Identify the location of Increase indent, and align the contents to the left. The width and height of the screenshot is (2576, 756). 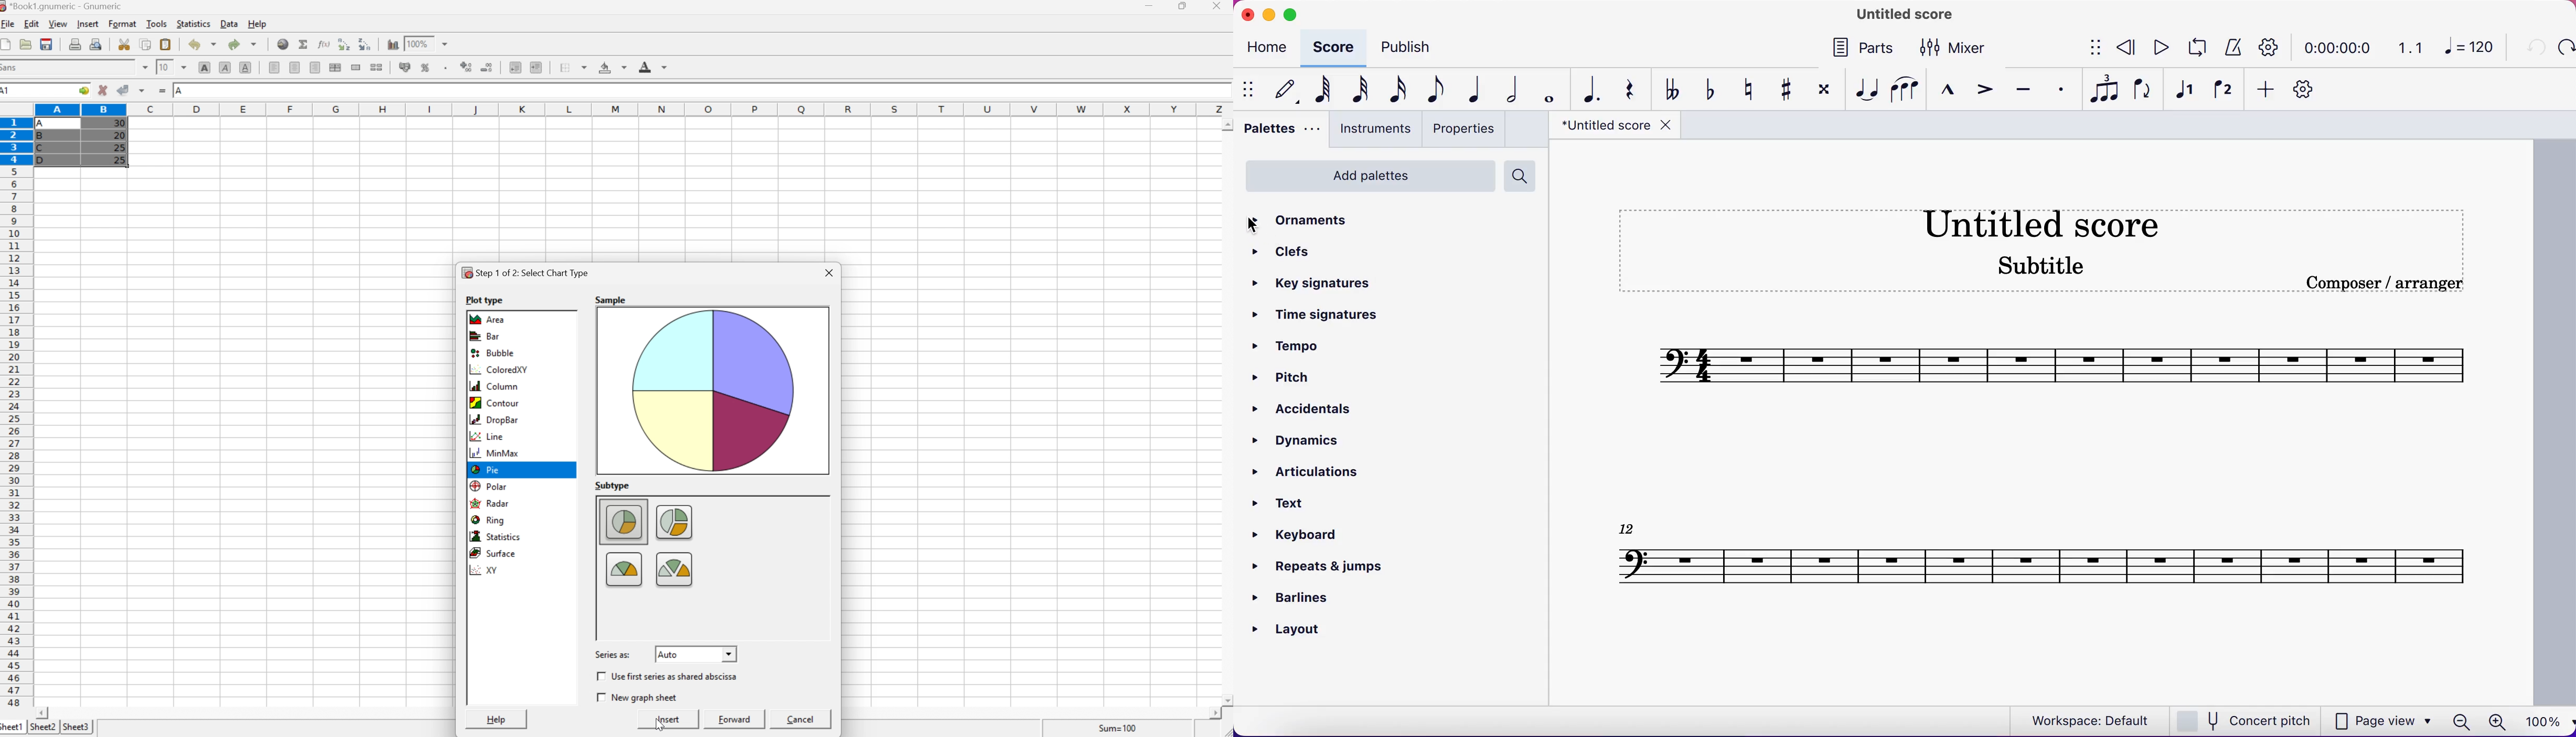
(539, 67).